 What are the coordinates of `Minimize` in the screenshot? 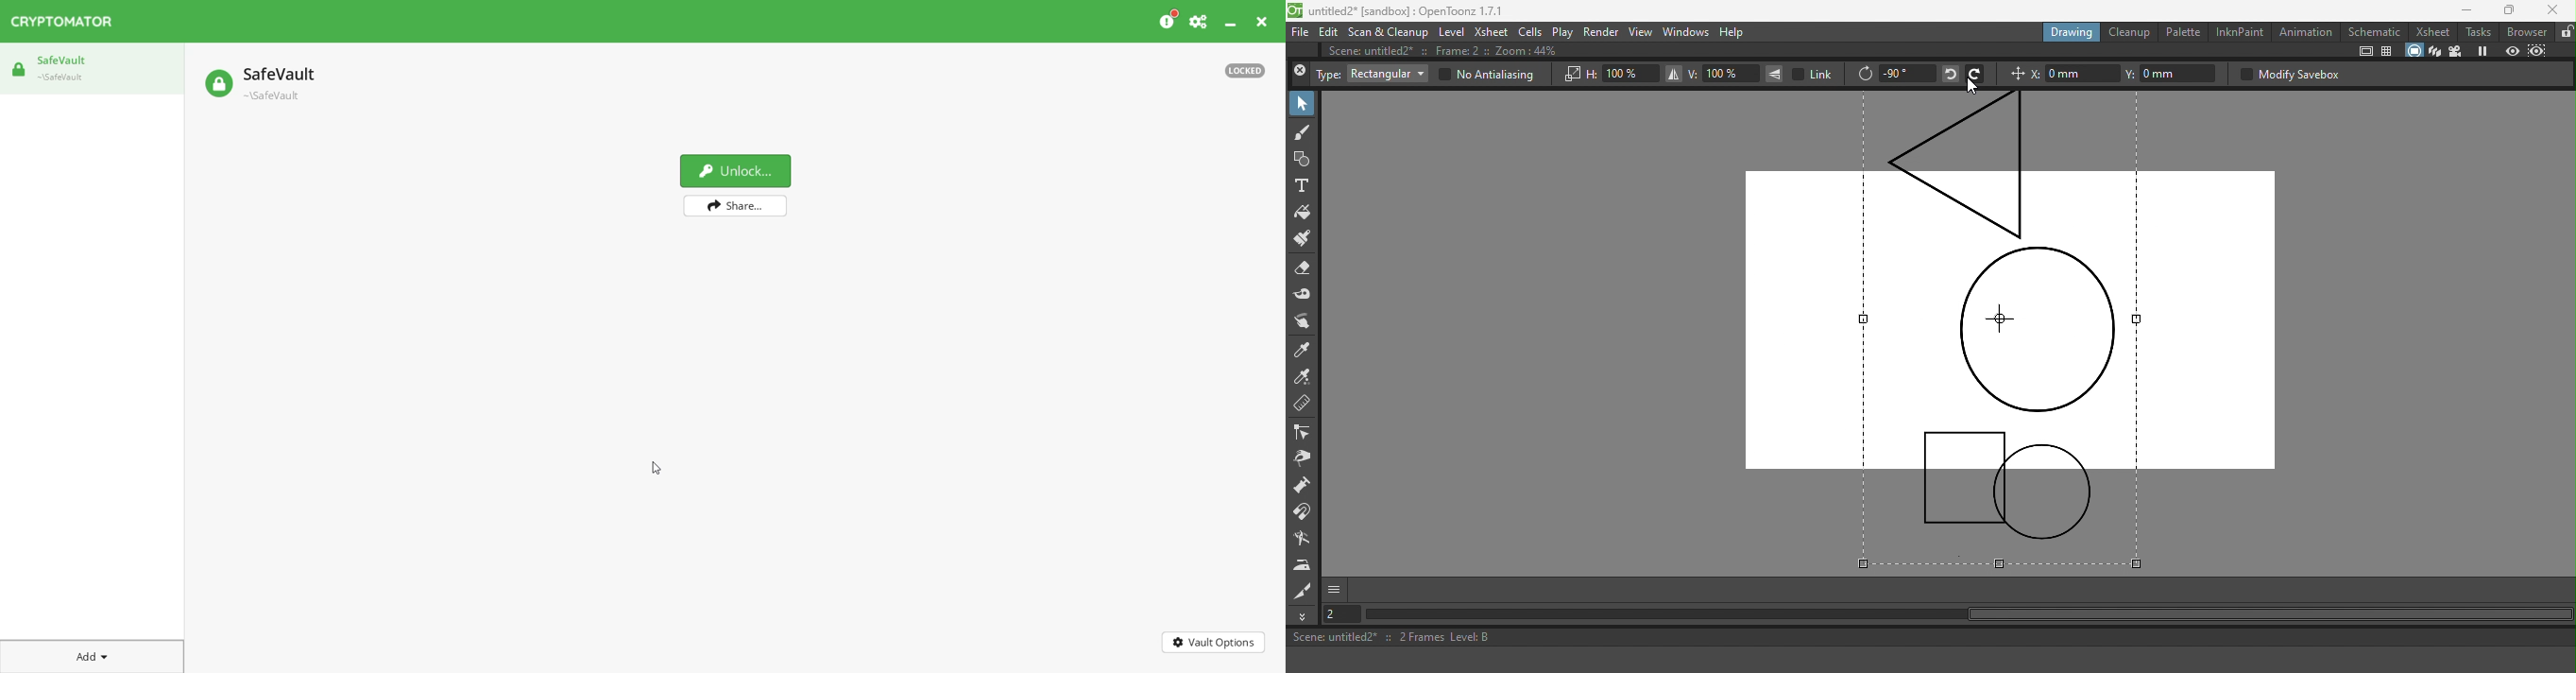 It's located at (1232, 21).